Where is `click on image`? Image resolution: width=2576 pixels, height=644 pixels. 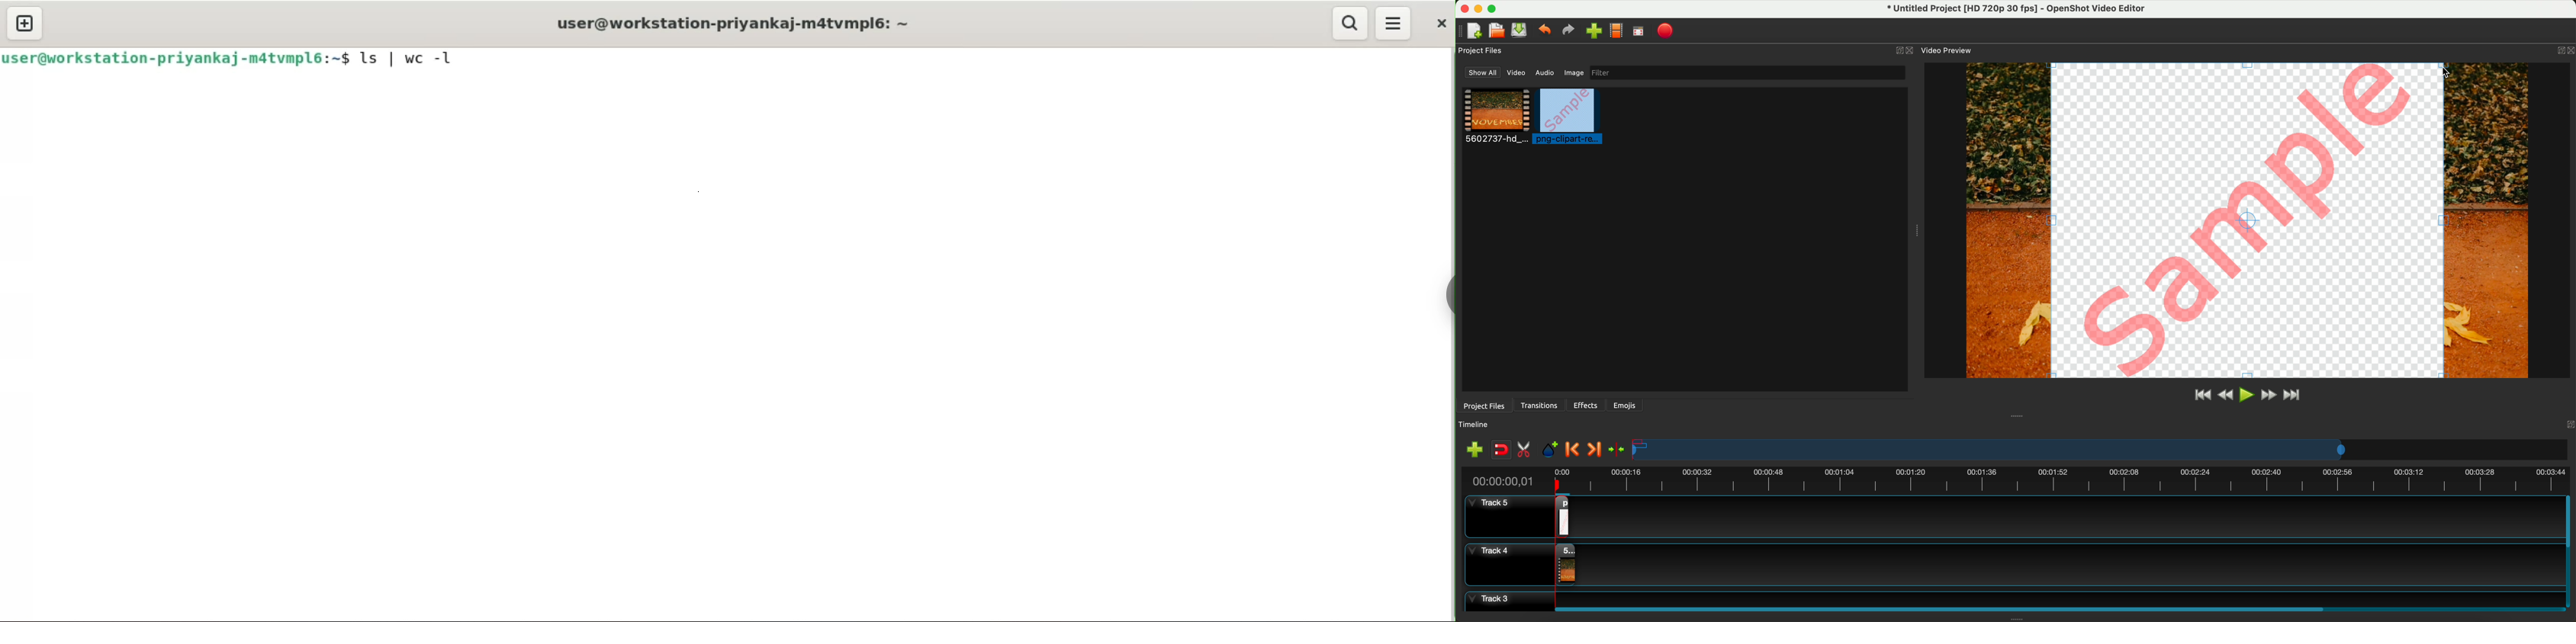 click on image is located at coordinates (1570, 117).